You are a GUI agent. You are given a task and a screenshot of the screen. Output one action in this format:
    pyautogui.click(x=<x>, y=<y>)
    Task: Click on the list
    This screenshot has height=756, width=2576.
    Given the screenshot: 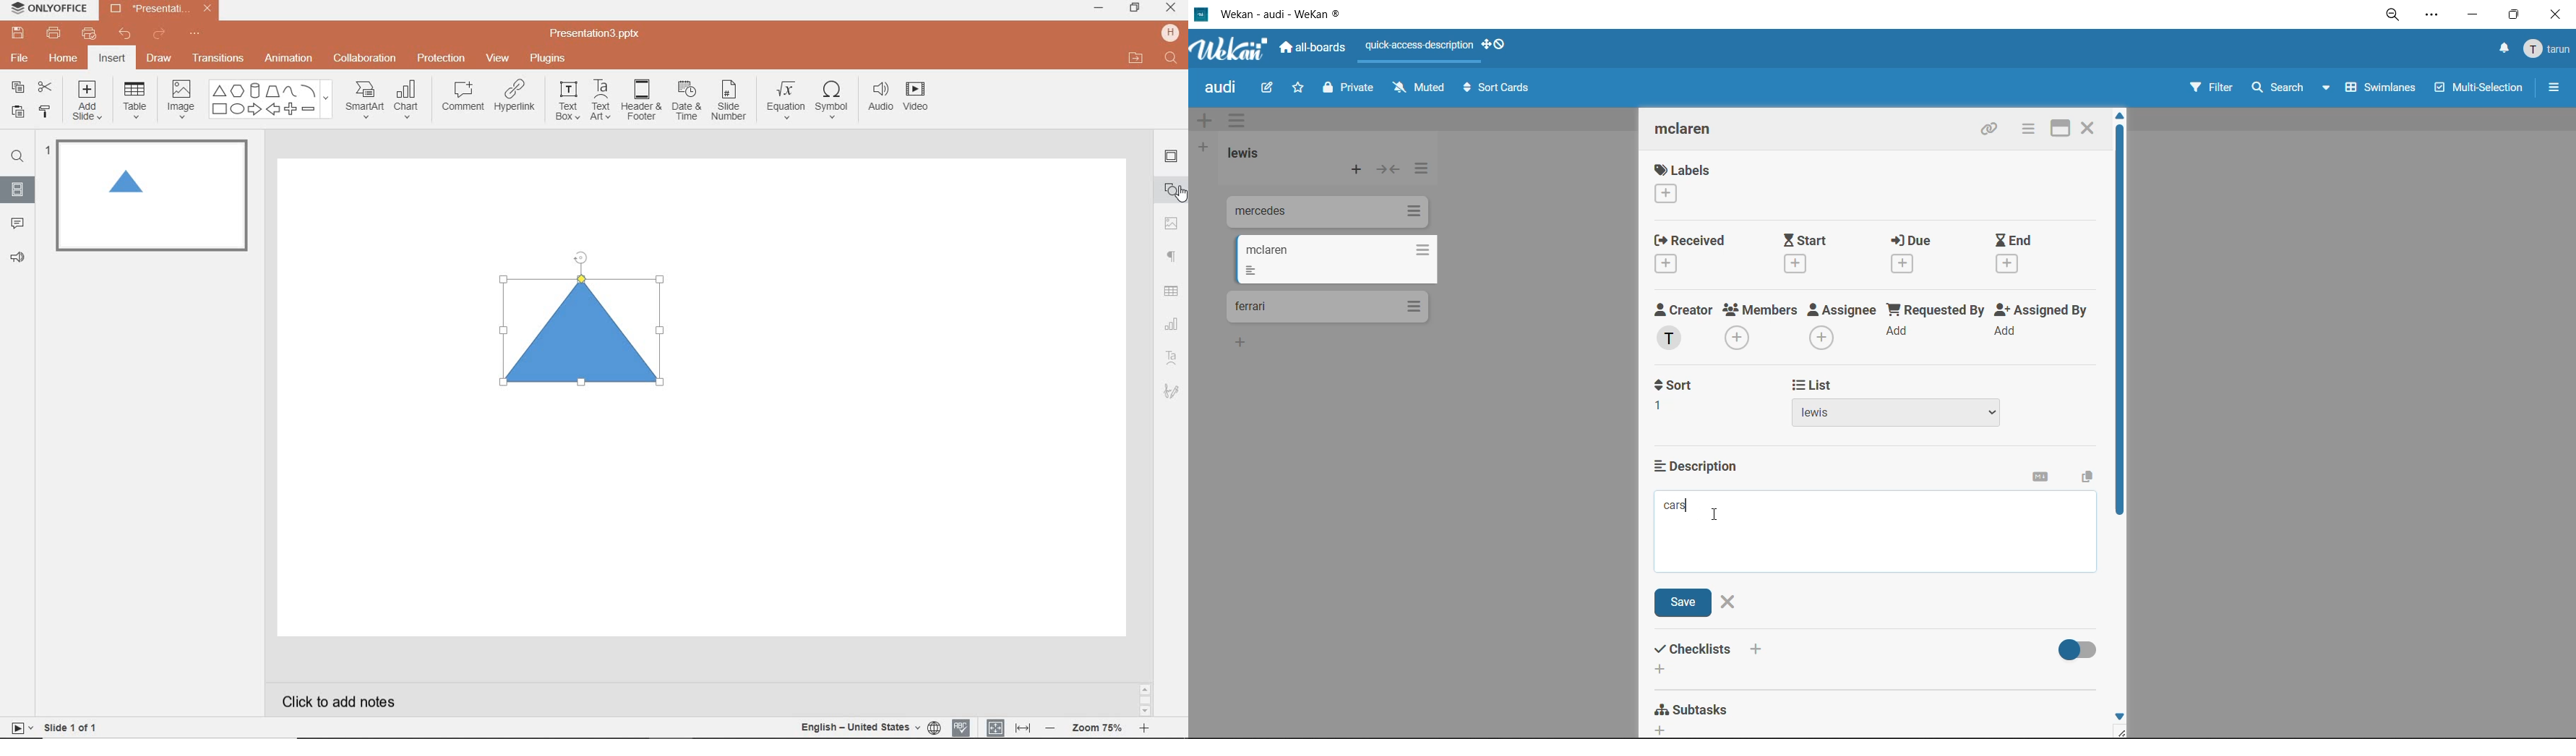 What is the action you would take?
    pyautogui.click(x=1902, y=403)
    